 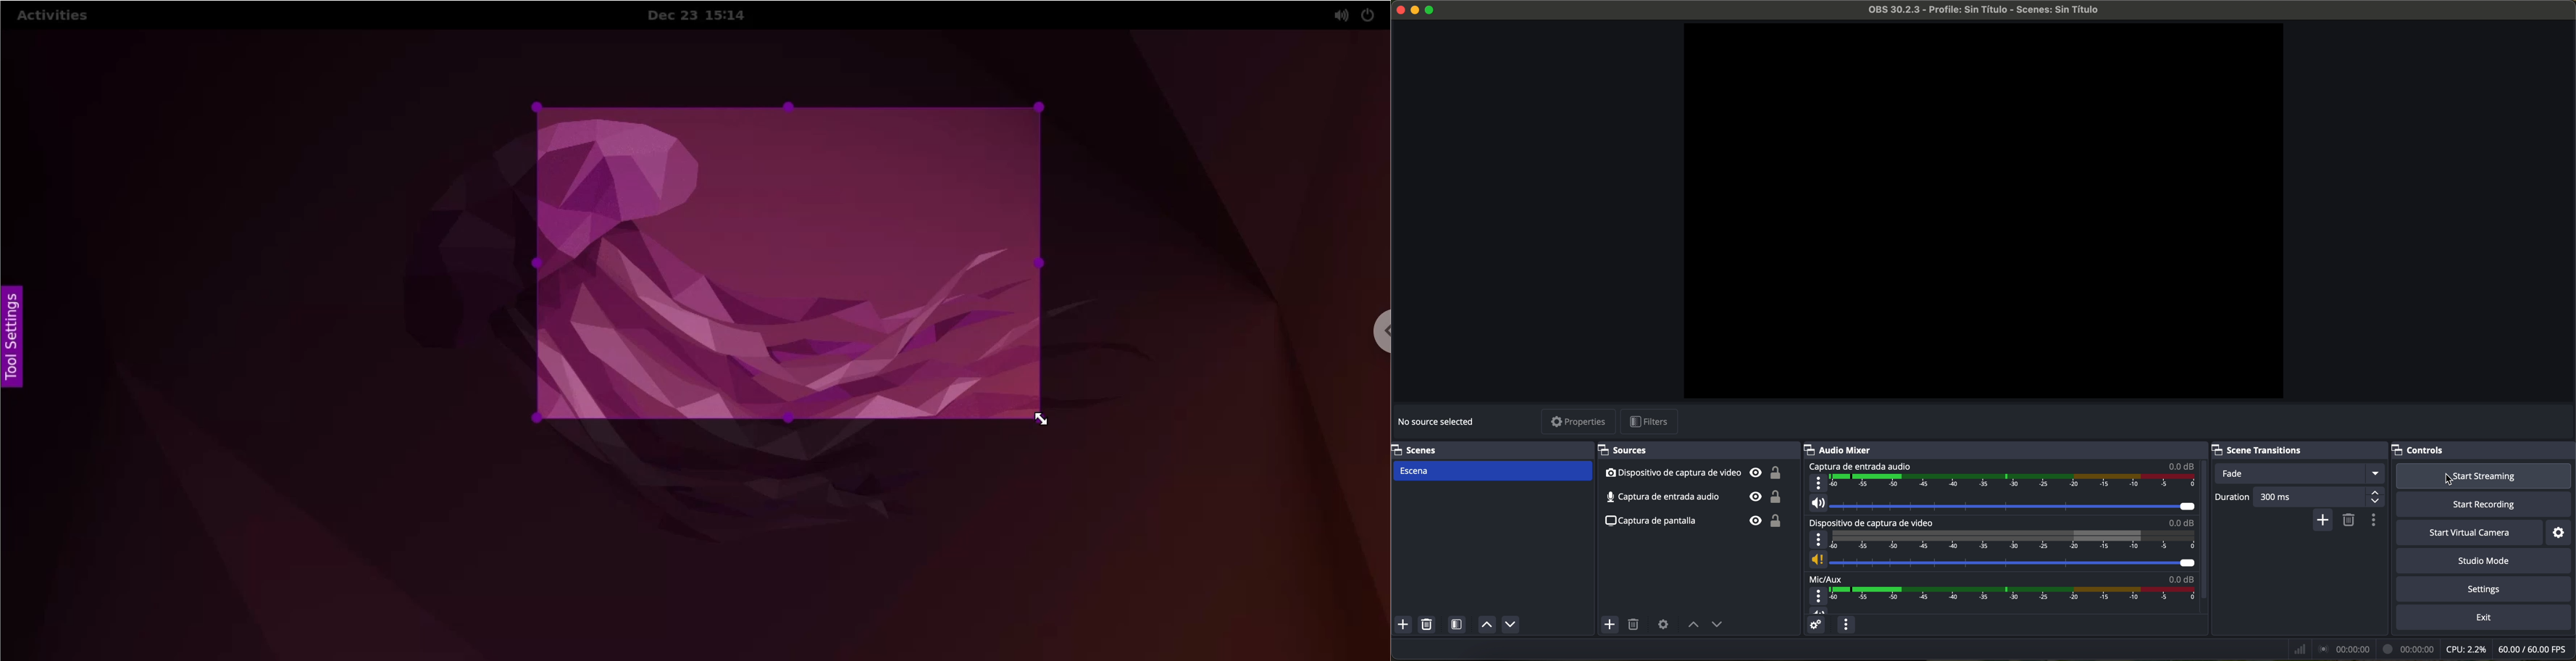 I want to click on add configurable transition, so click(x=2325, y=520).